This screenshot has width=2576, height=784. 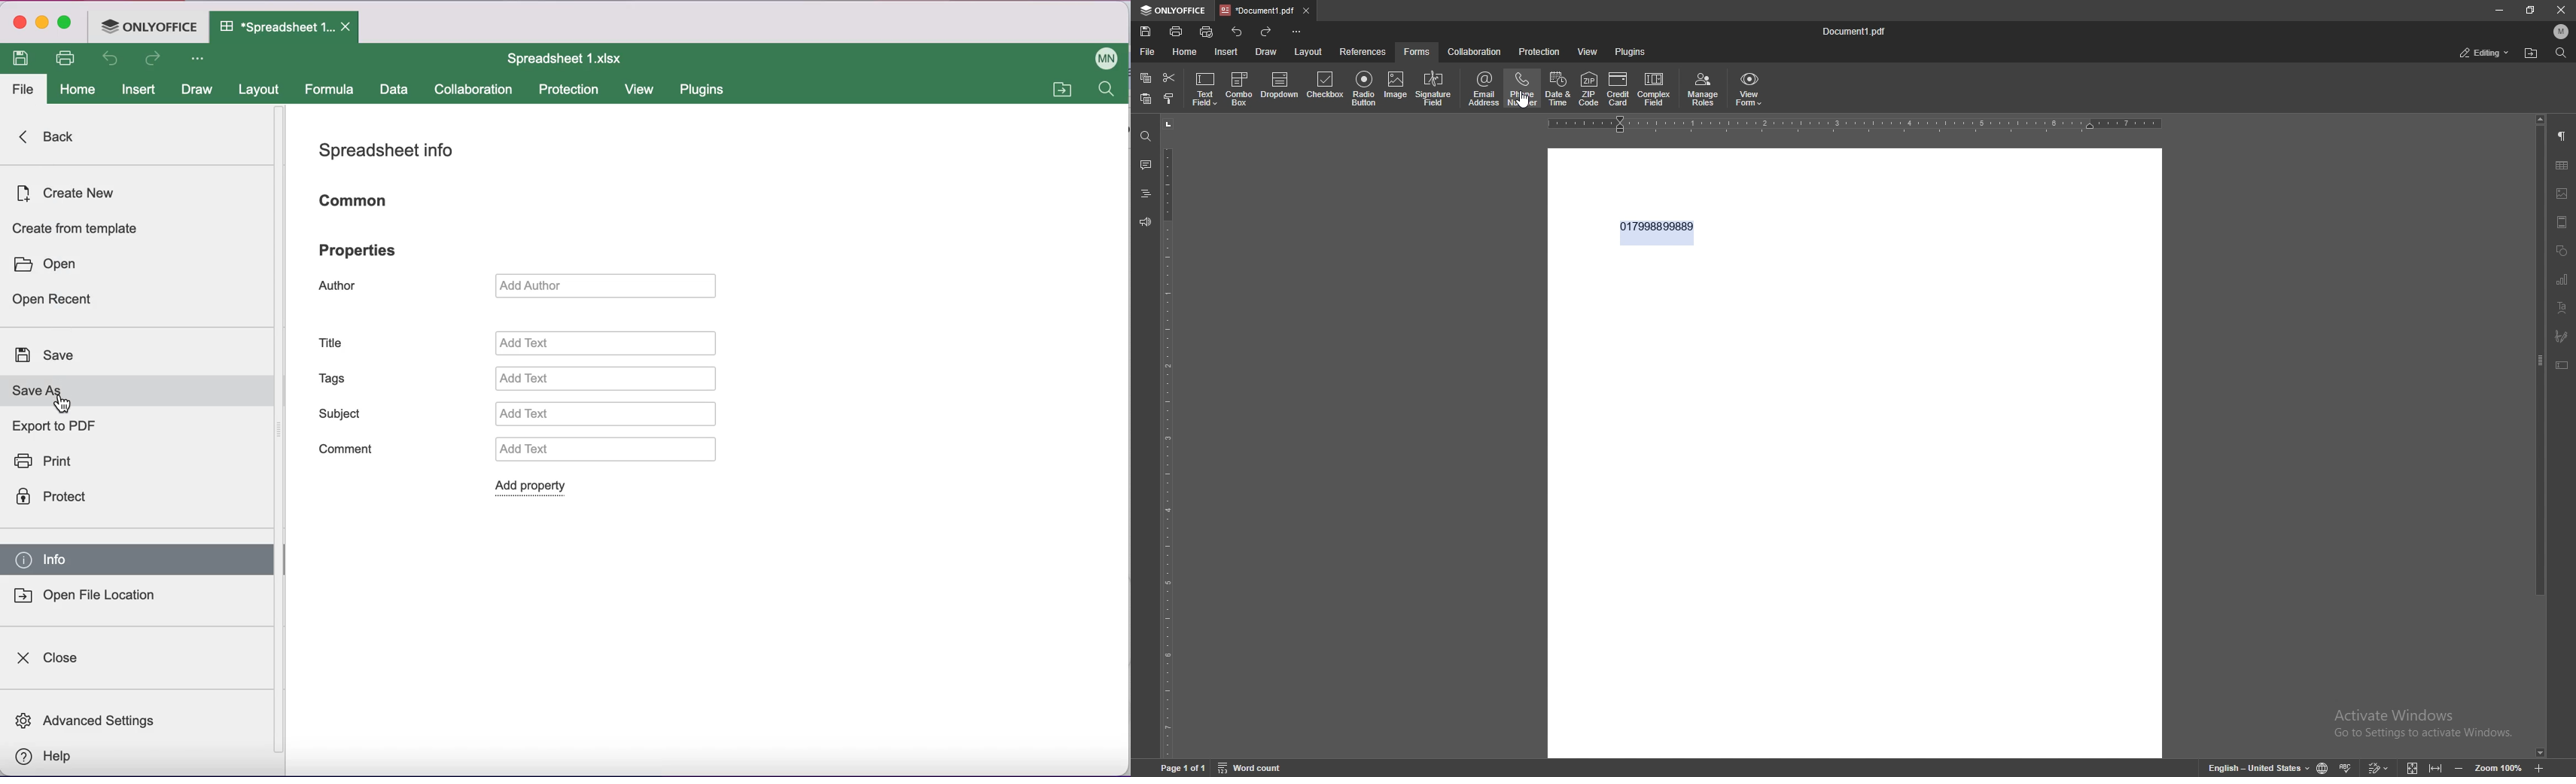 What do you see at coordinates (1105, 58) in the screenshot?
I see `user` at bounding box center [1105, 58].